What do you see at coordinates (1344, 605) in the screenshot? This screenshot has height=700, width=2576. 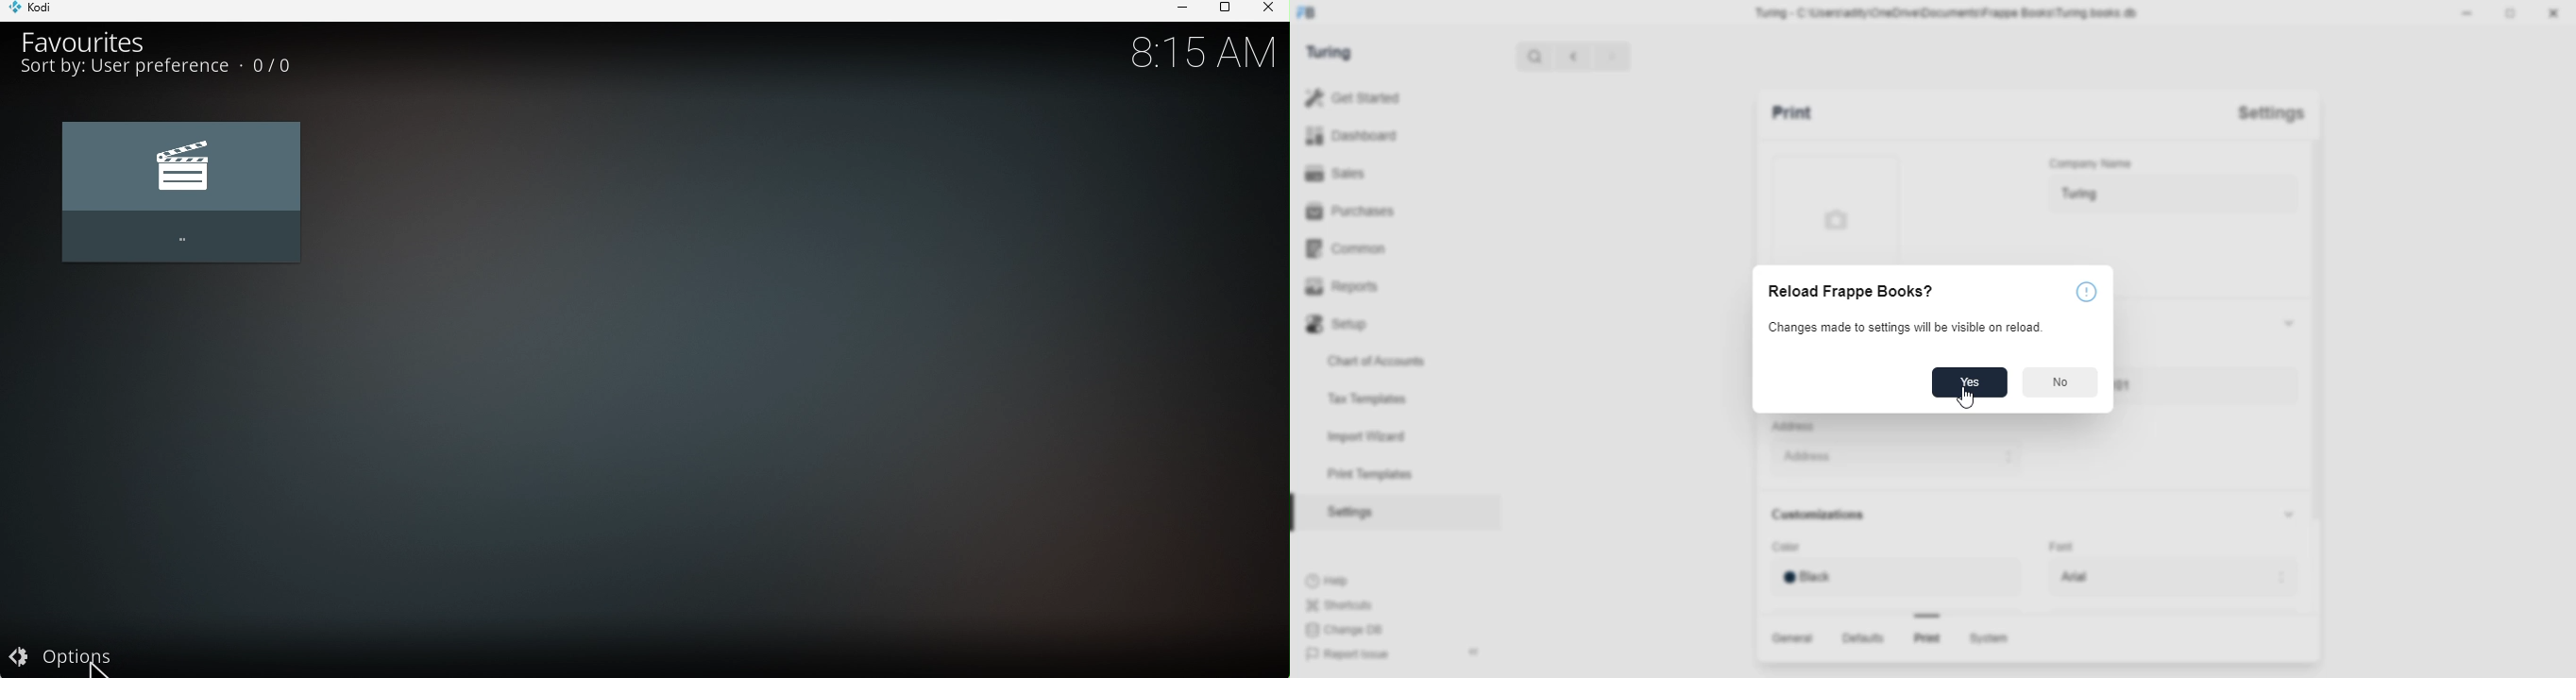 I see `Shortcuts` at bounding box center [1344, 605].